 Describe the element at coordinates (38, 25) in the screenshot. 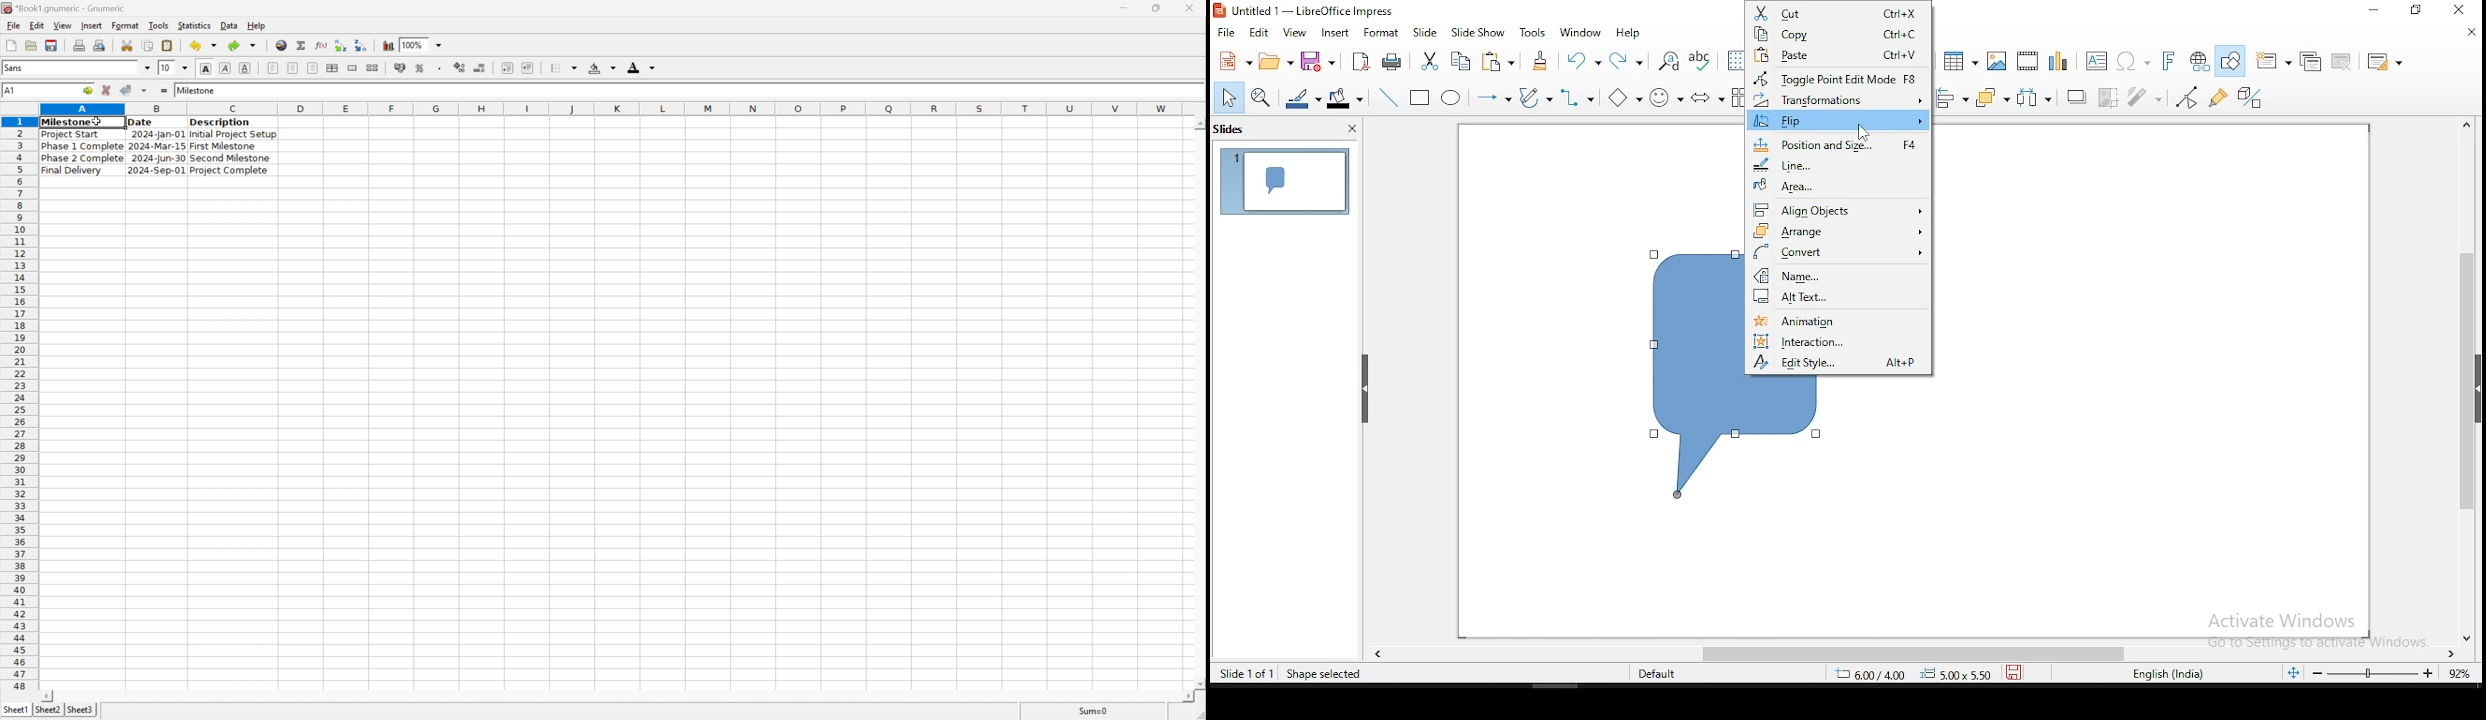

I see `edit` at that location.